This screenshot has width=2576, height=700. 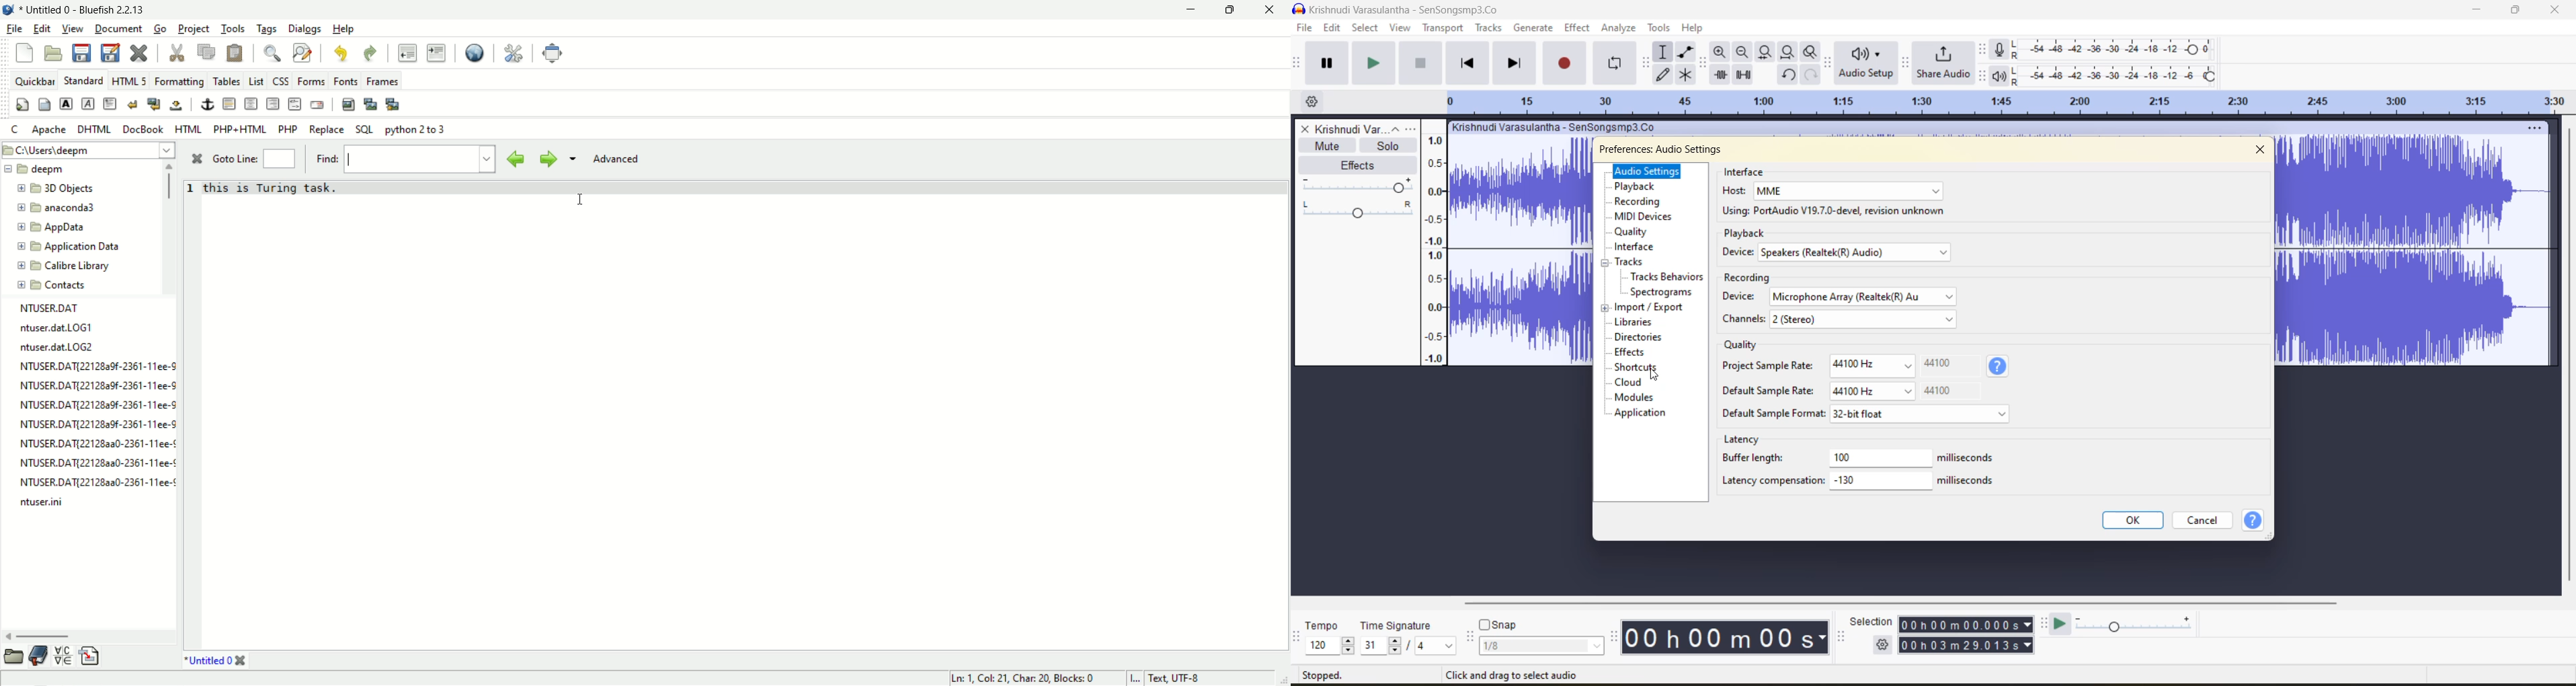 I want to click on view, so click(x=1402, y=29).